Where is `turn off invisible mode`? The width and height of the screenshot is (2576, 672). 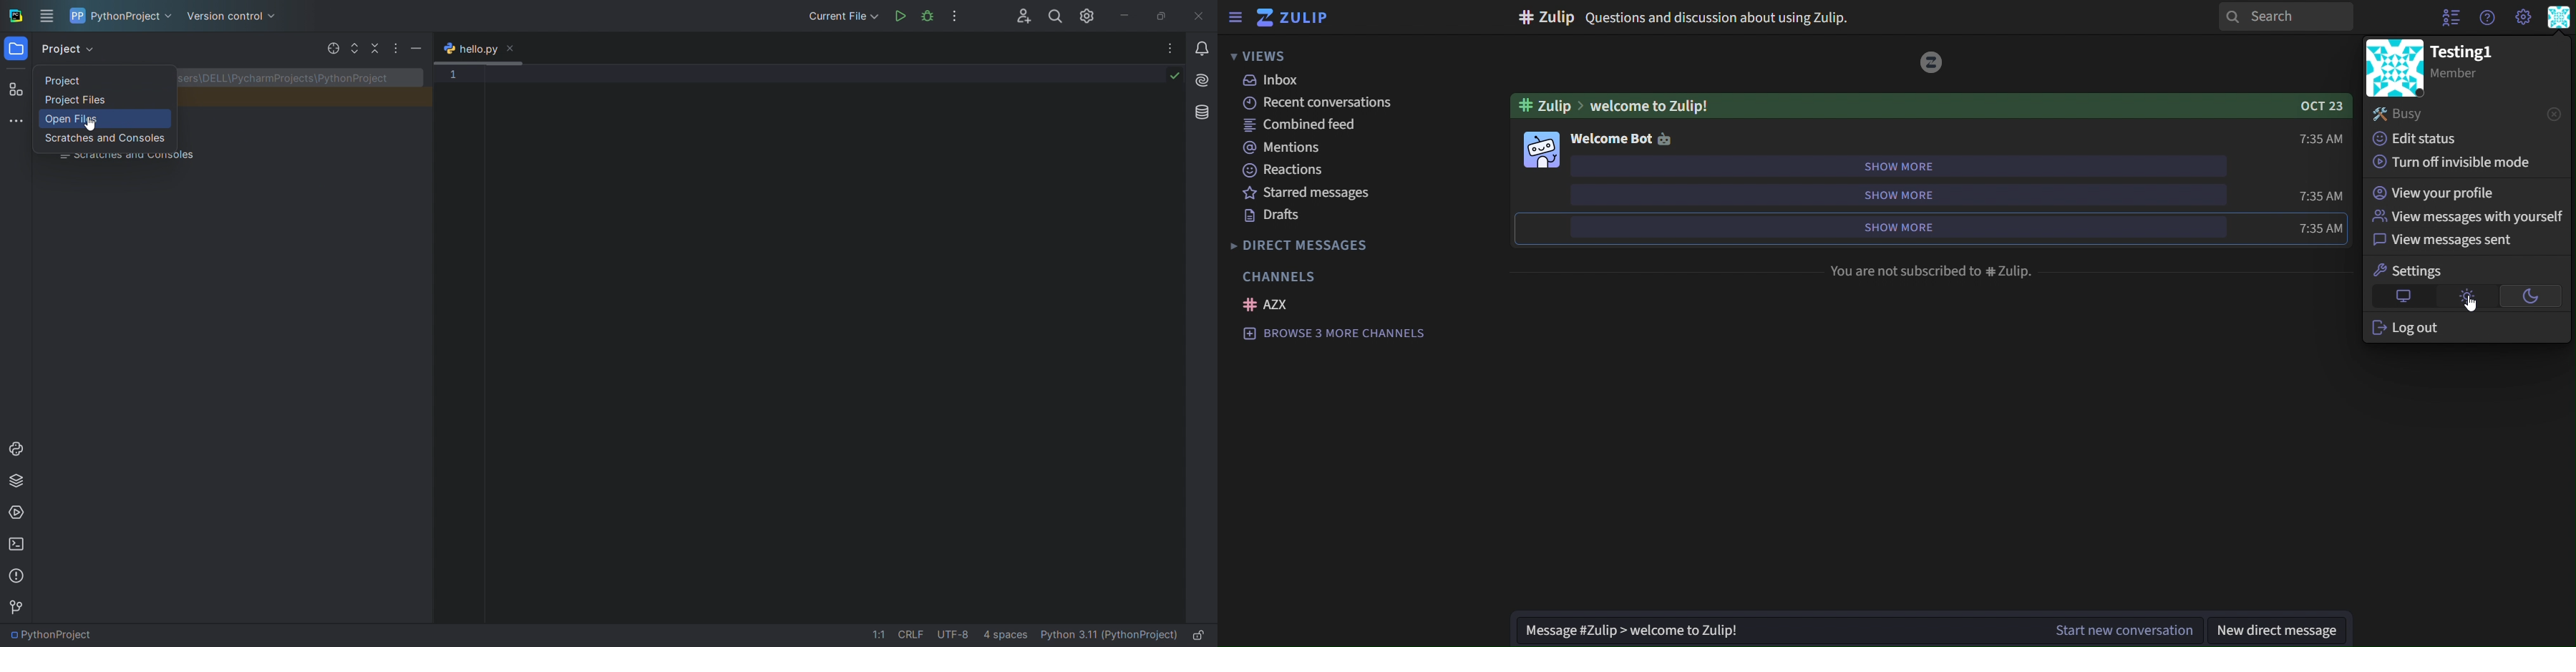 turn off invisible mode is located at coordinates (2454, 162).